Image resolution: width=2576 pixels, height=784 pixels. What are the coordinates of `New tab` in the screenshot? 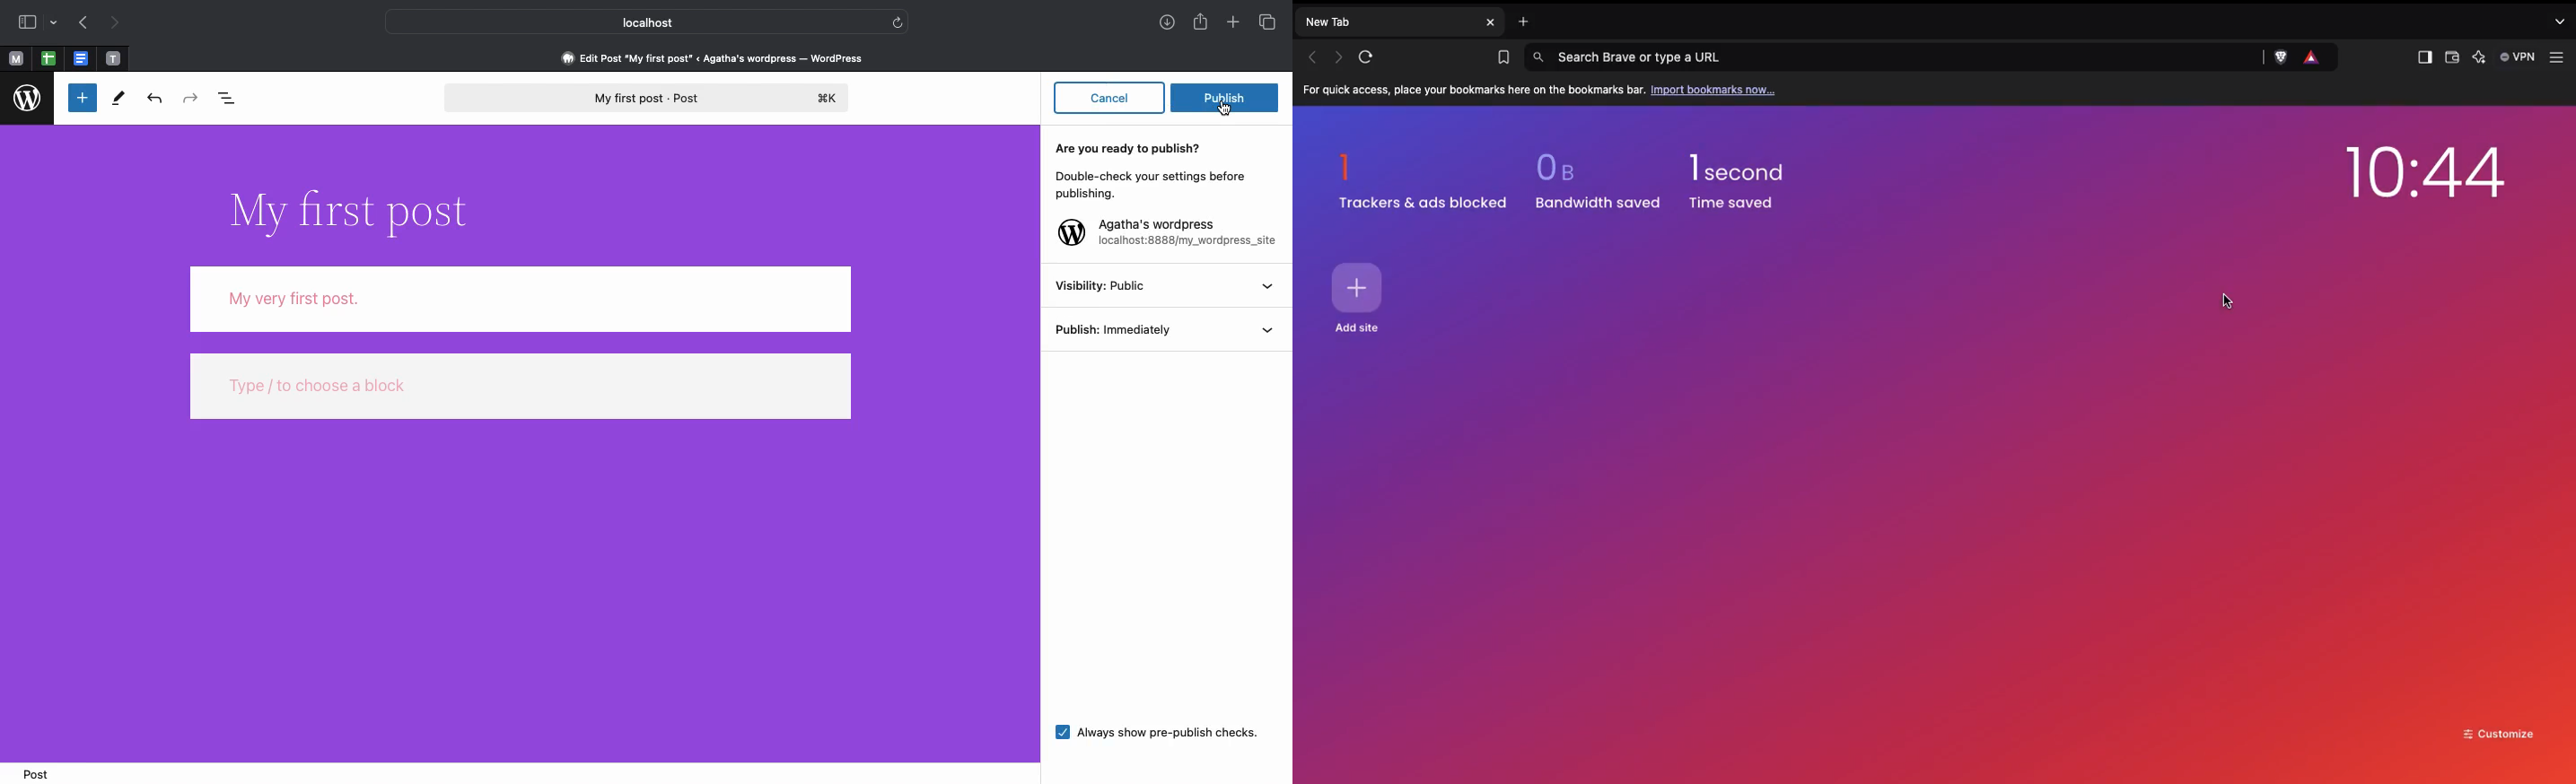 It's located at (1387, 20).